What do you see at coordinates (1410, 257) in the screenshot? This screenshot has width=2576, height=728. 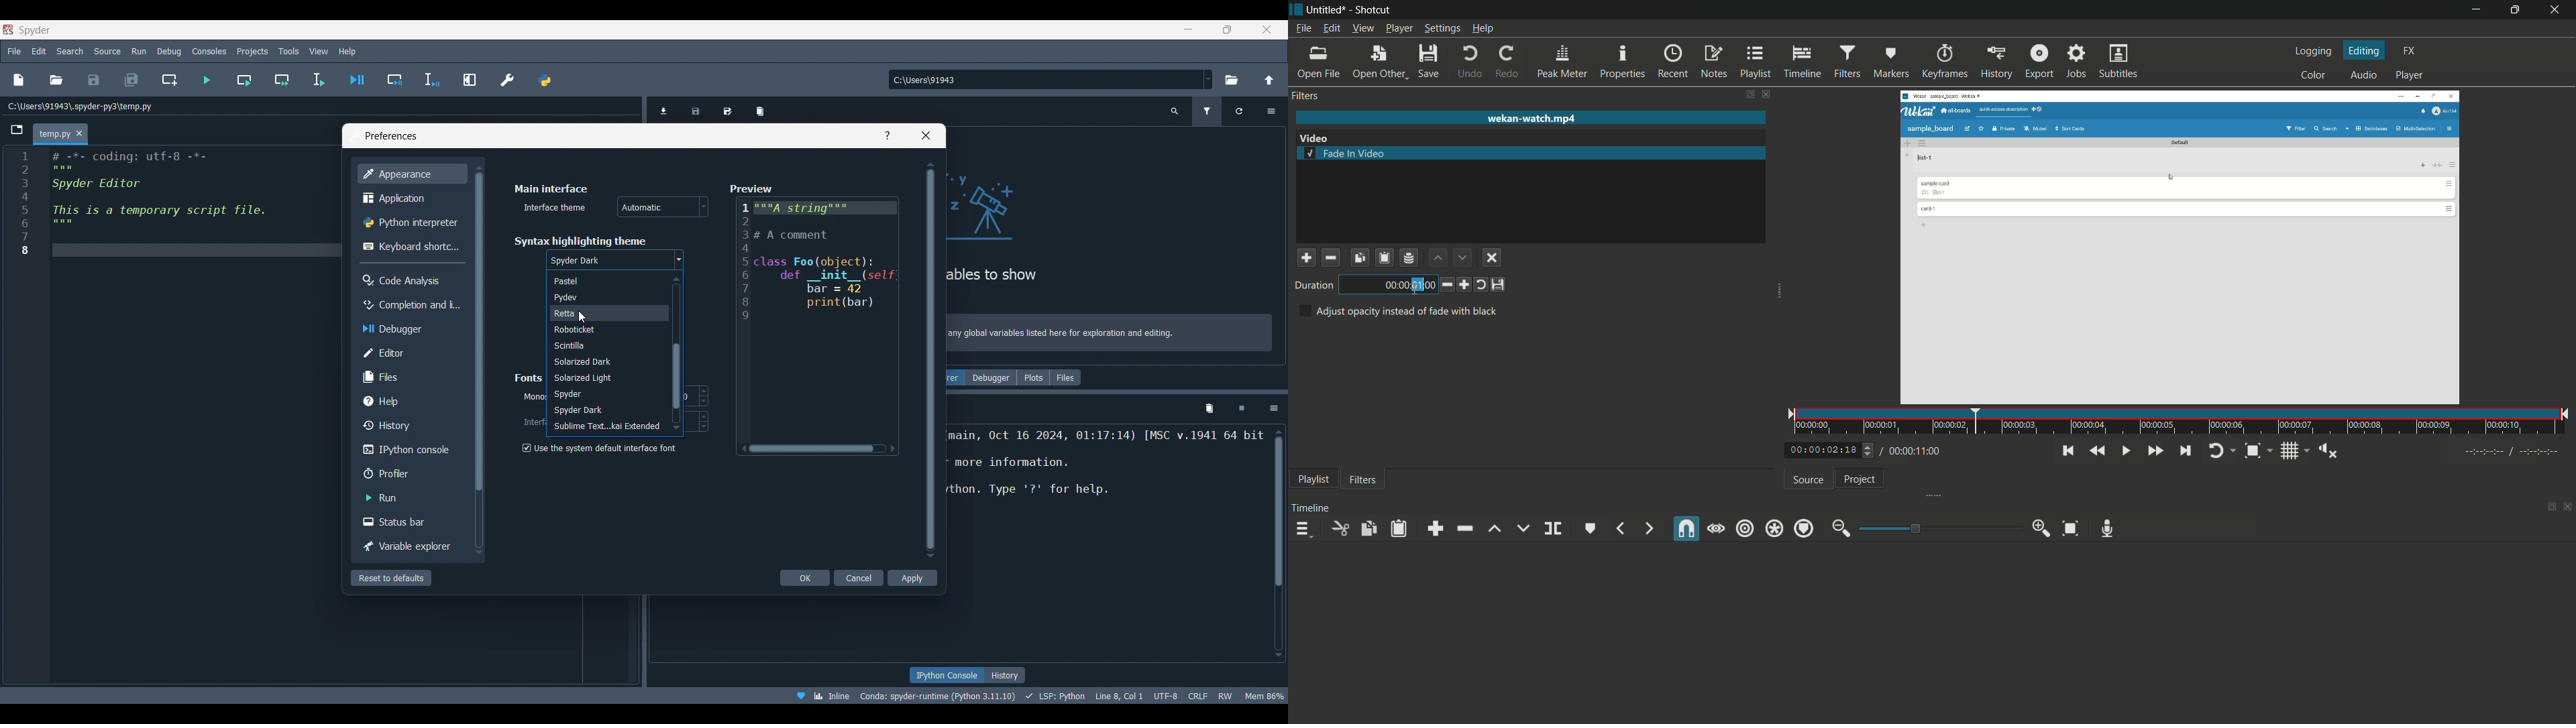 I see `save filter set` at bounding box center [1410, 257].